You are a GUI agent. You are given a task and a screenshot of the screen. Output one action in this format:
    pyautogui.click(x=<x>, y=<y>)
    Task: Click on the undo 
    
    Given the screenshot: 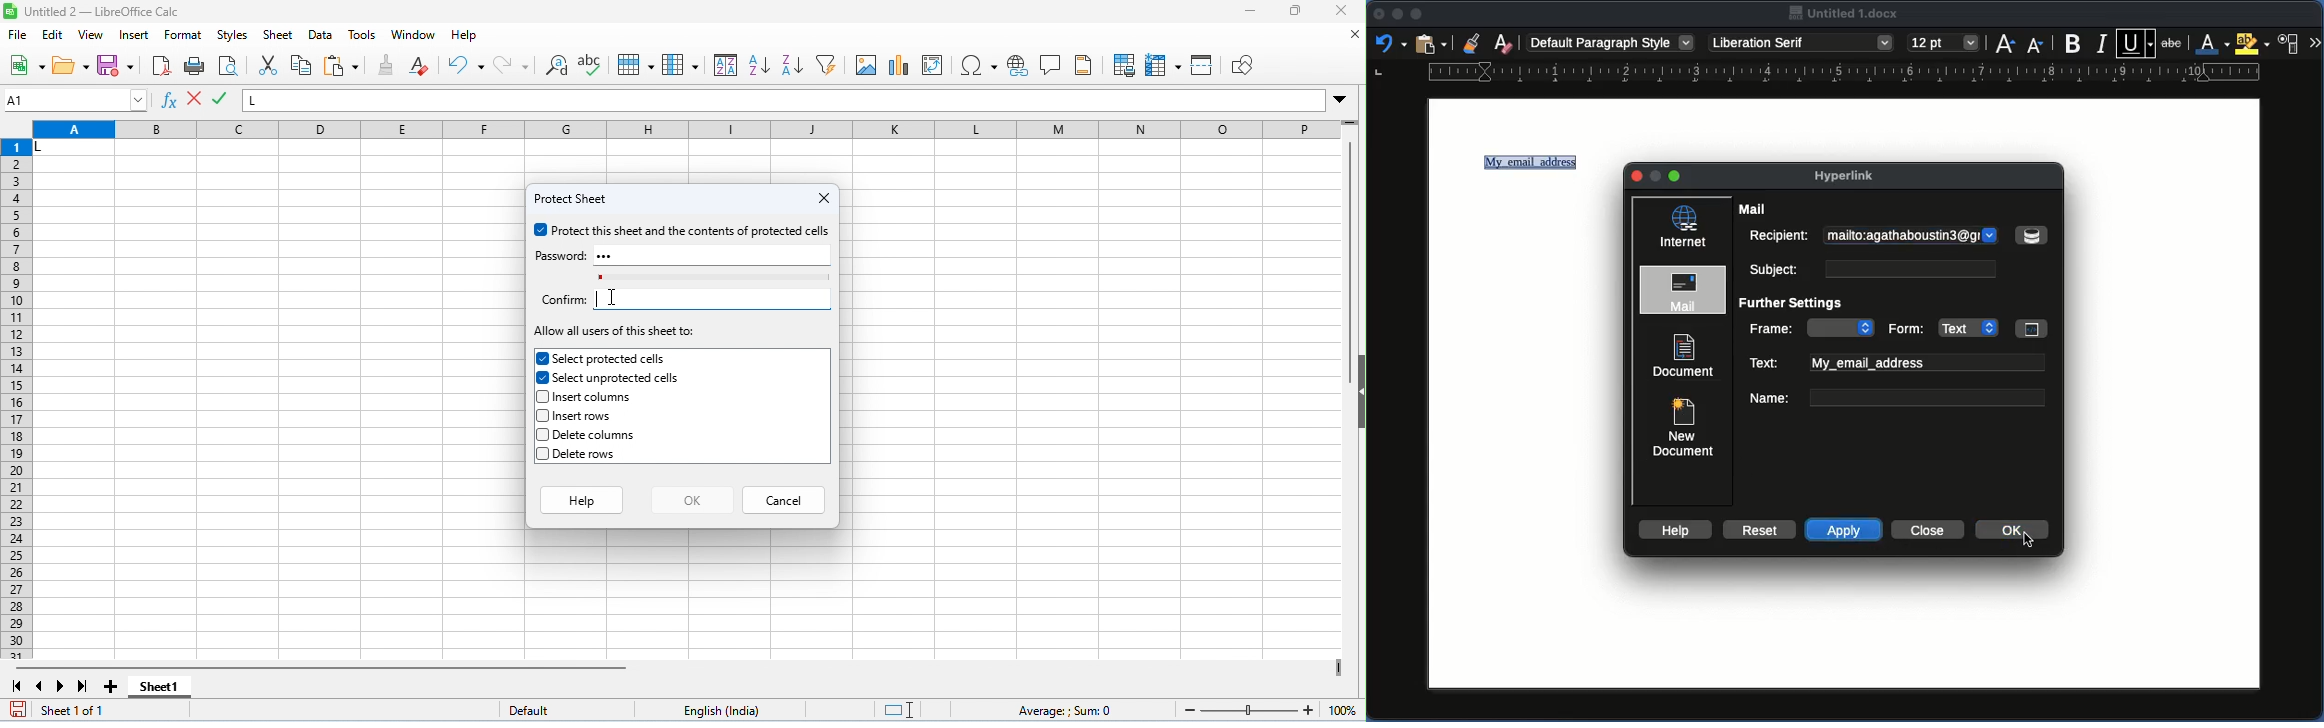 What is the action you would take?
    pyautogui.click(x=466, y=65)
    